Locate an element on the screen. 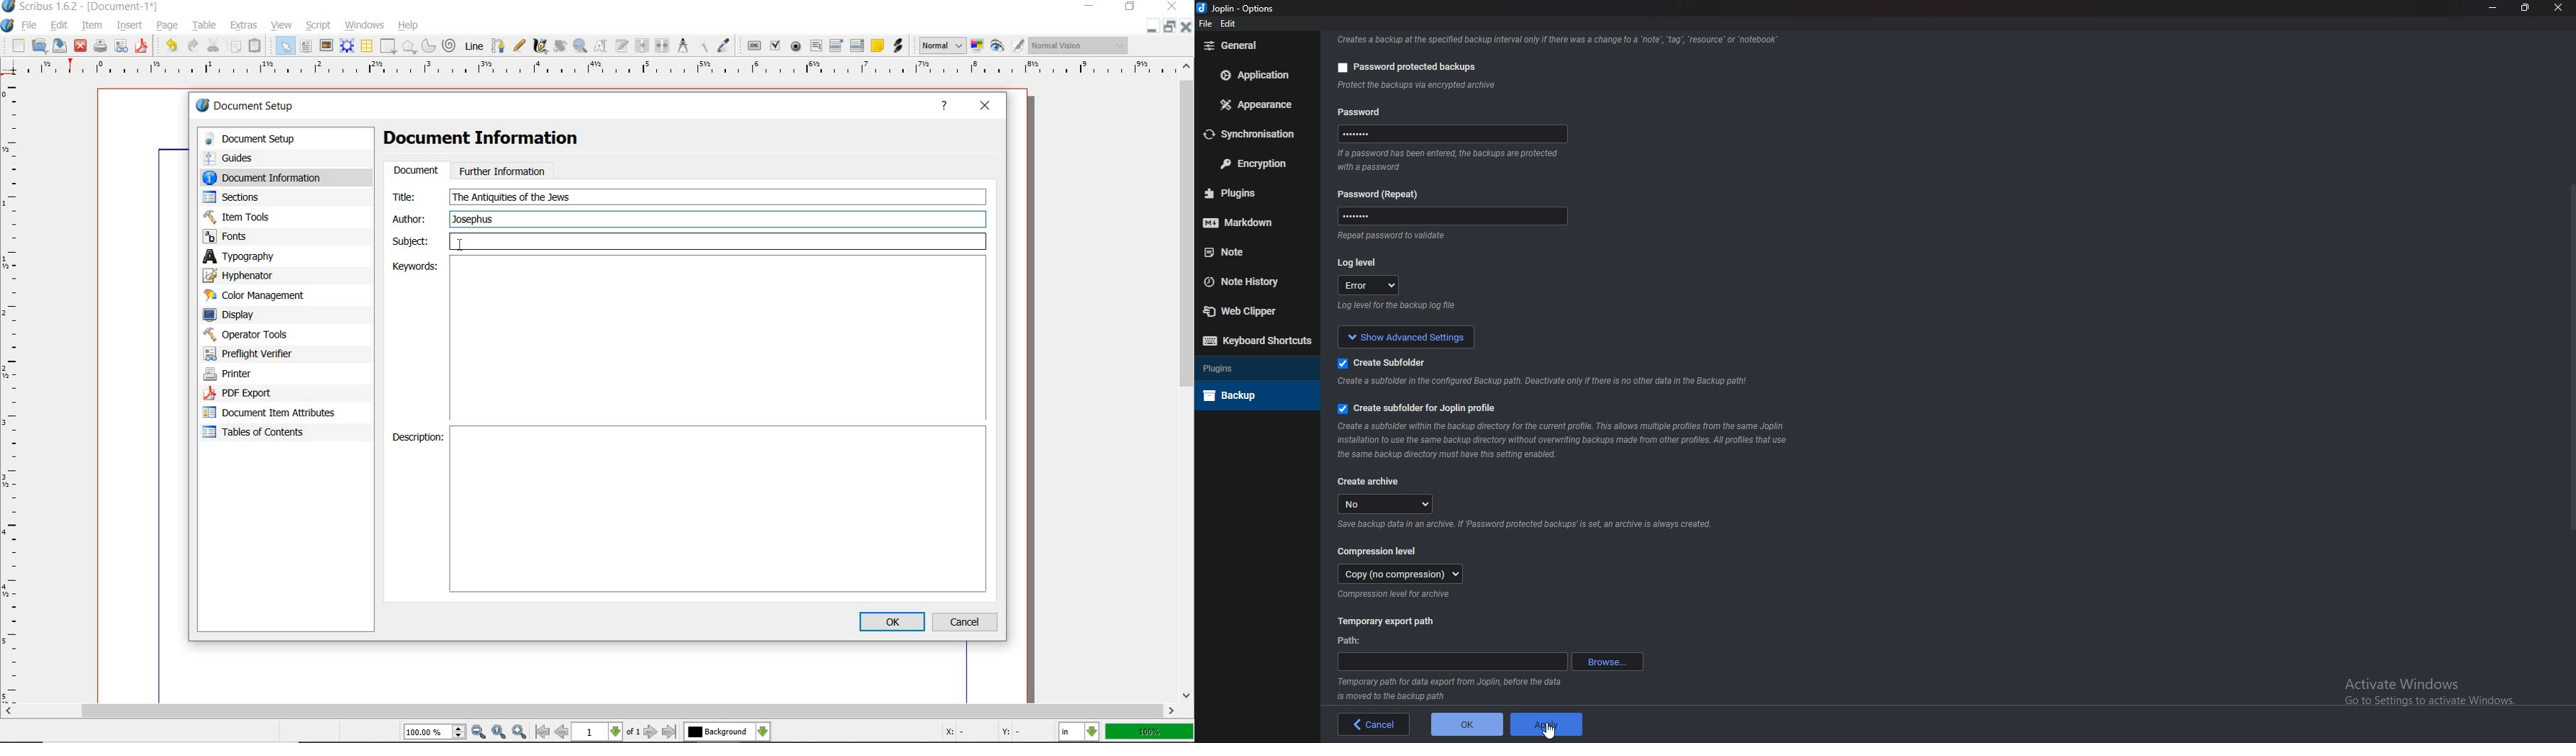 The width and height of the screenshot is (2576, 756). close is located at coordinates (2558, 9).